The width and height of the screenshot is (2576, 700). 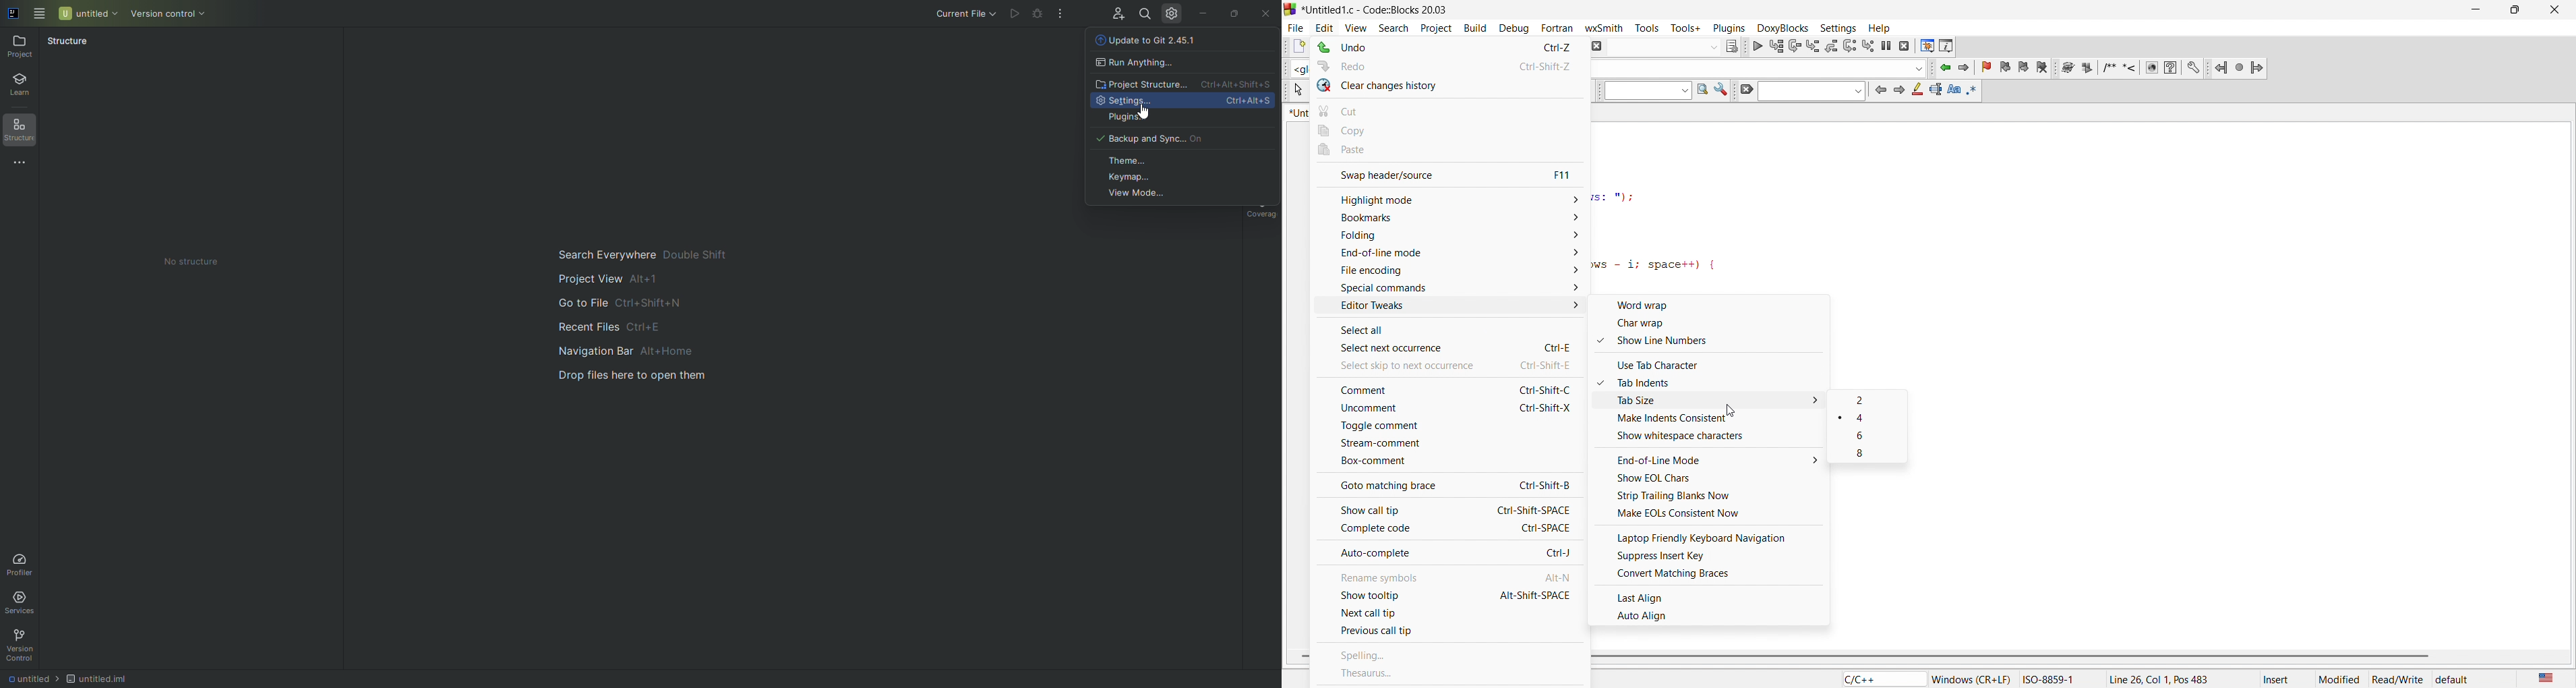 What do you see at coordinates (2340, 678) in the screenshot?
I see `modified` at bounding box center [2340, 678].